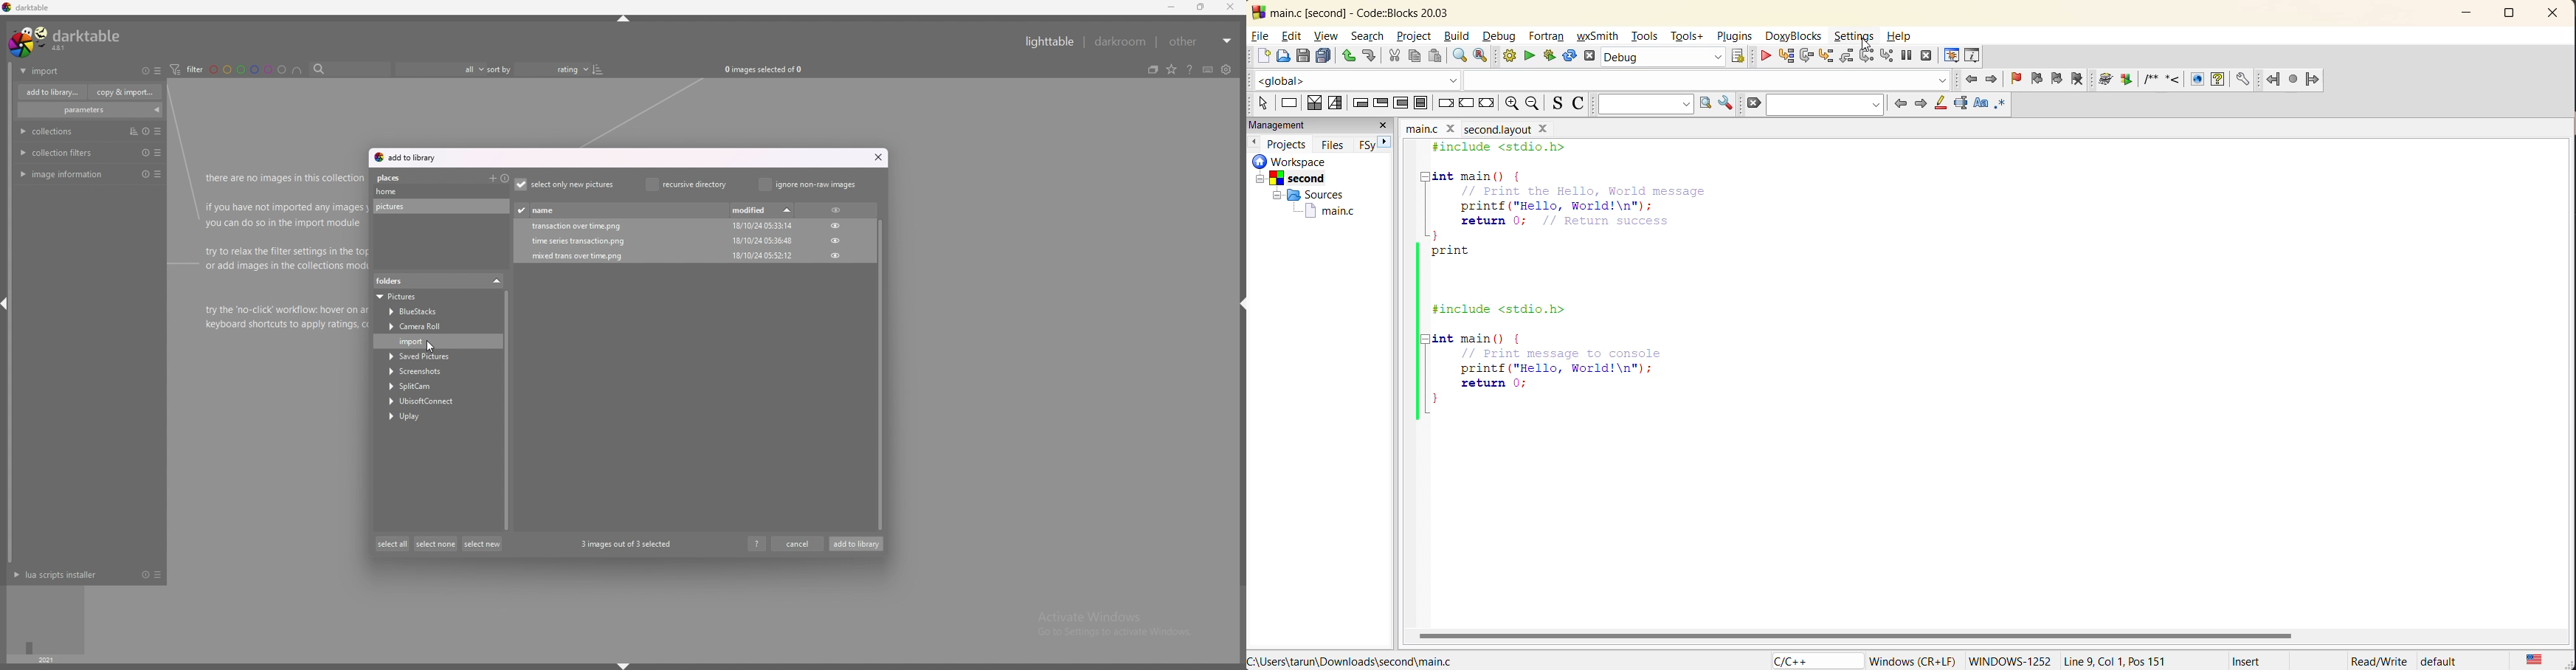 The width and height of the screenshot is (2576, 672). What do you see at coordinates (157, 71) in the screenshot?
I see `presets` at bounding box center [157, 71].